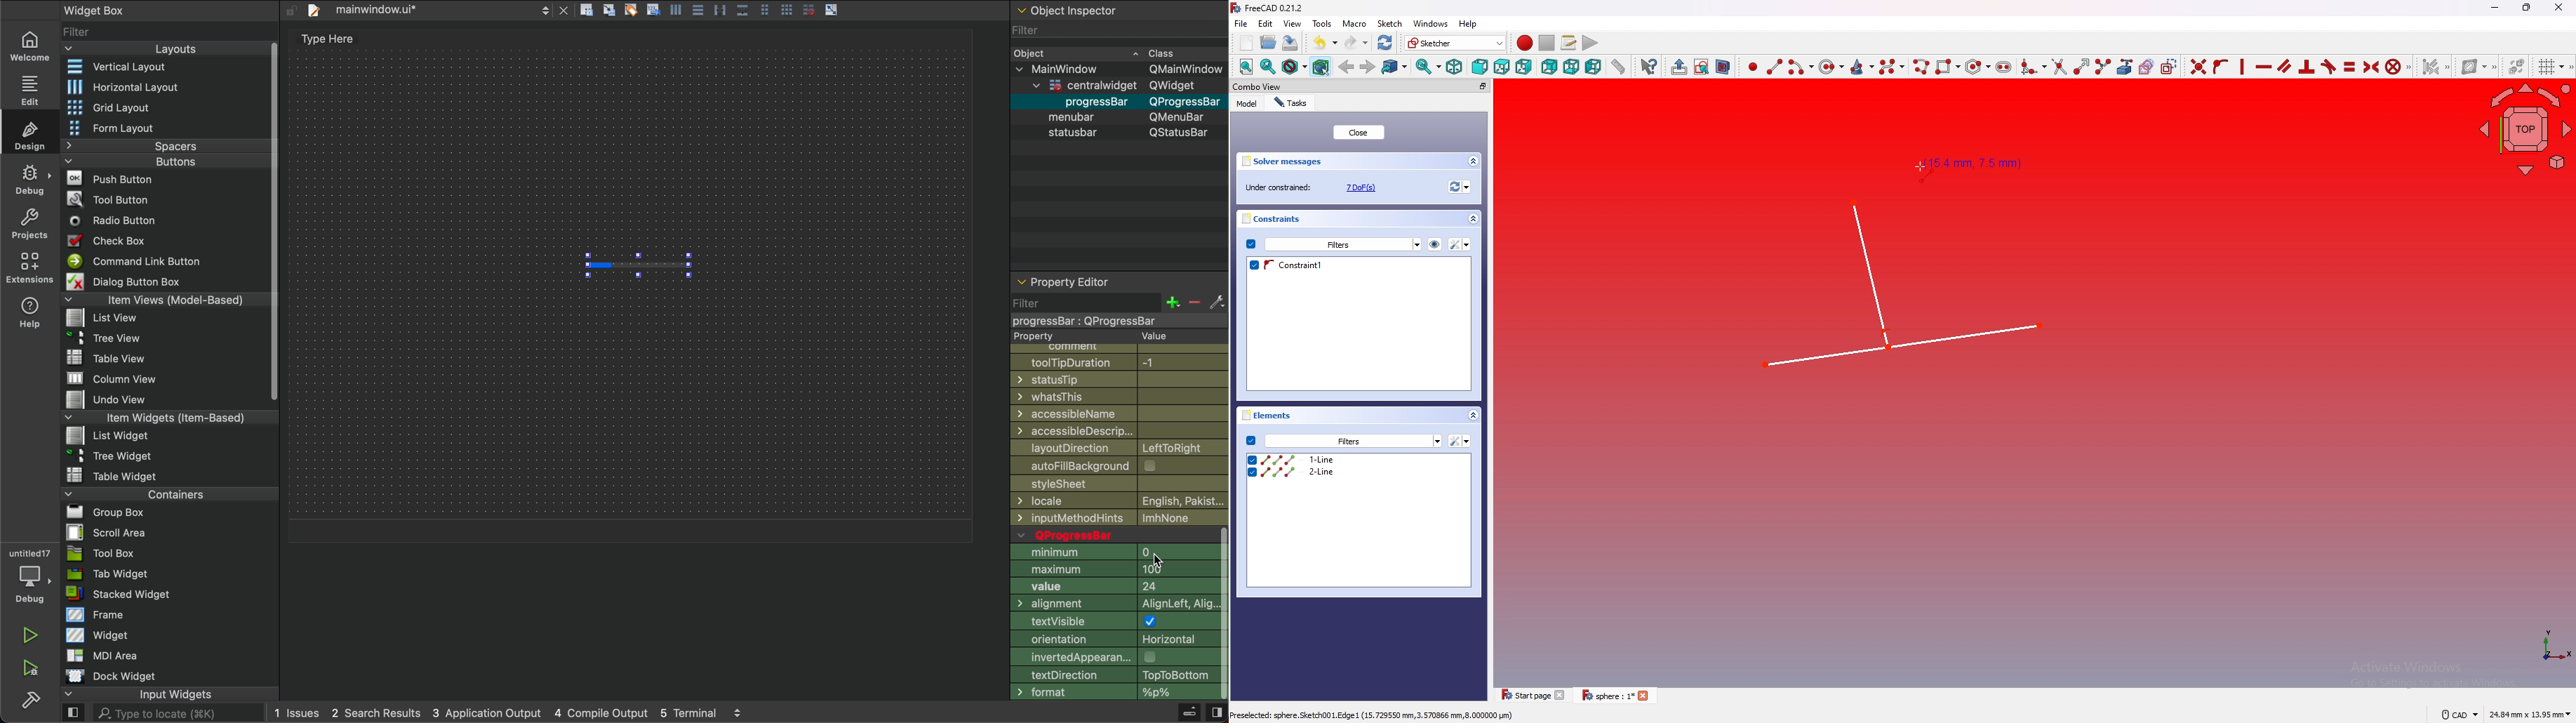 The width and height of the screenshot is (2576, 728). What do you see at coordinates (1363, 417) in the screenshot?
I see `Elements` at bounding box center [1363, 417].